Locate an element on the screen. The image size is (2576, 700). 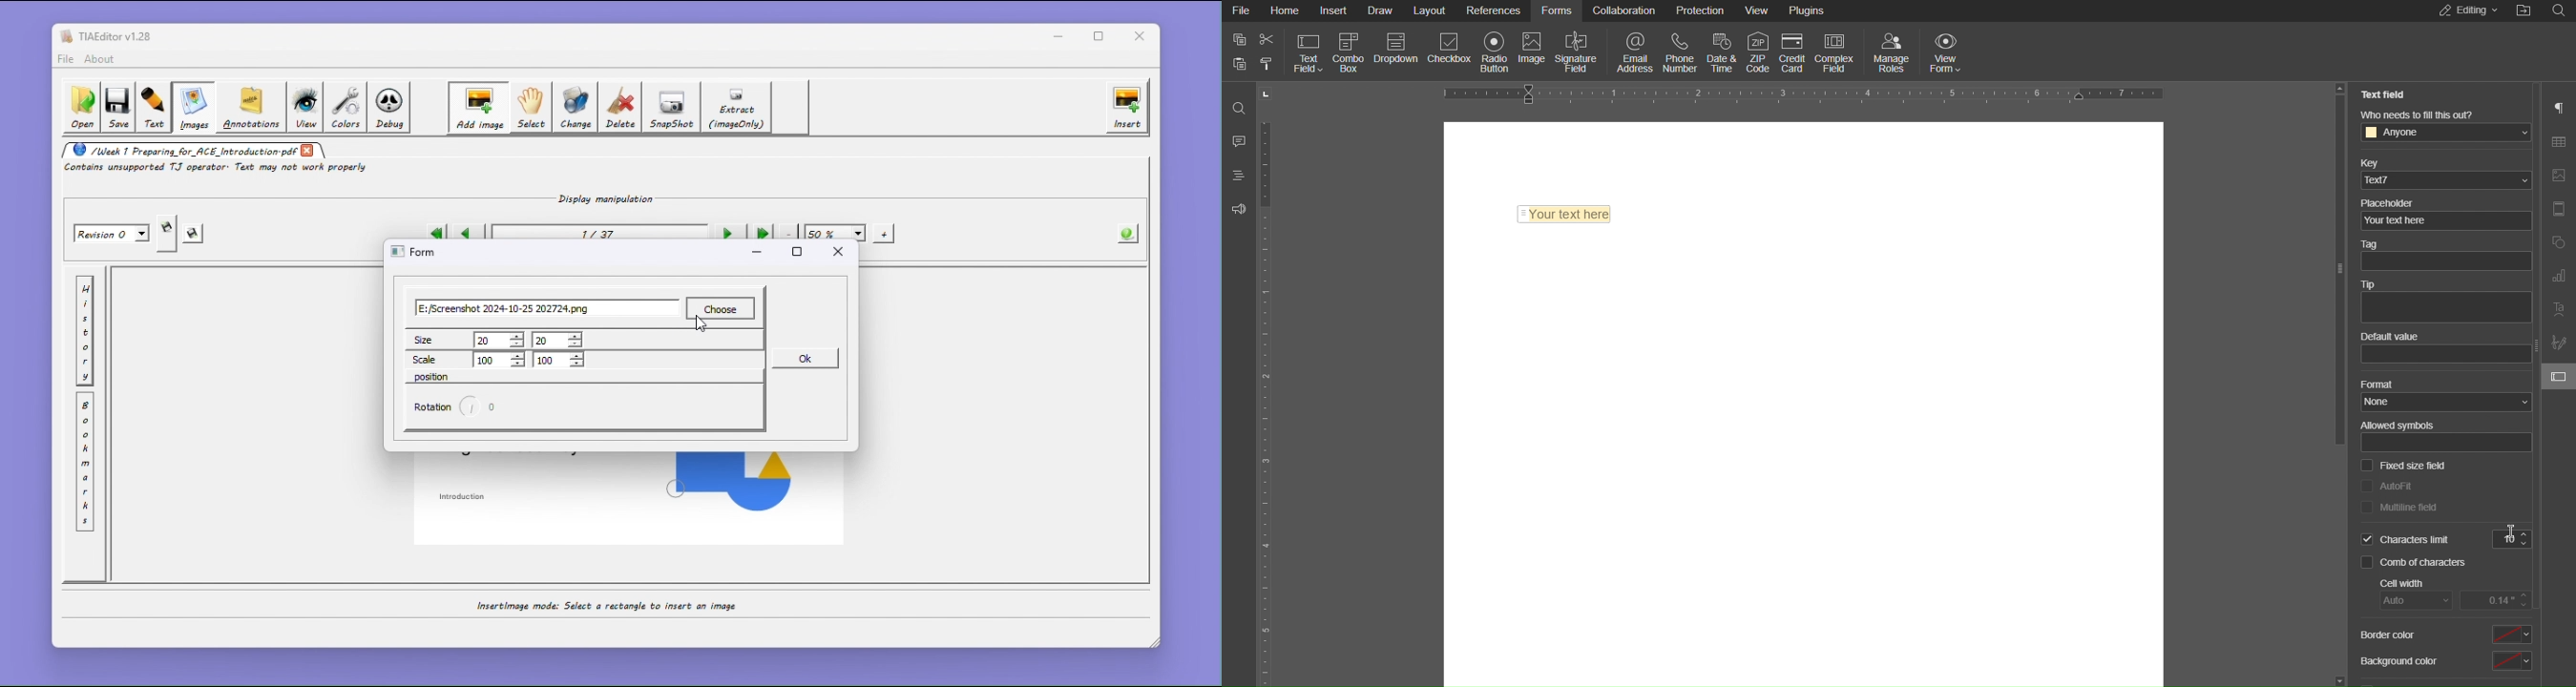
AutoFit is located at coordinates (2387, 485).